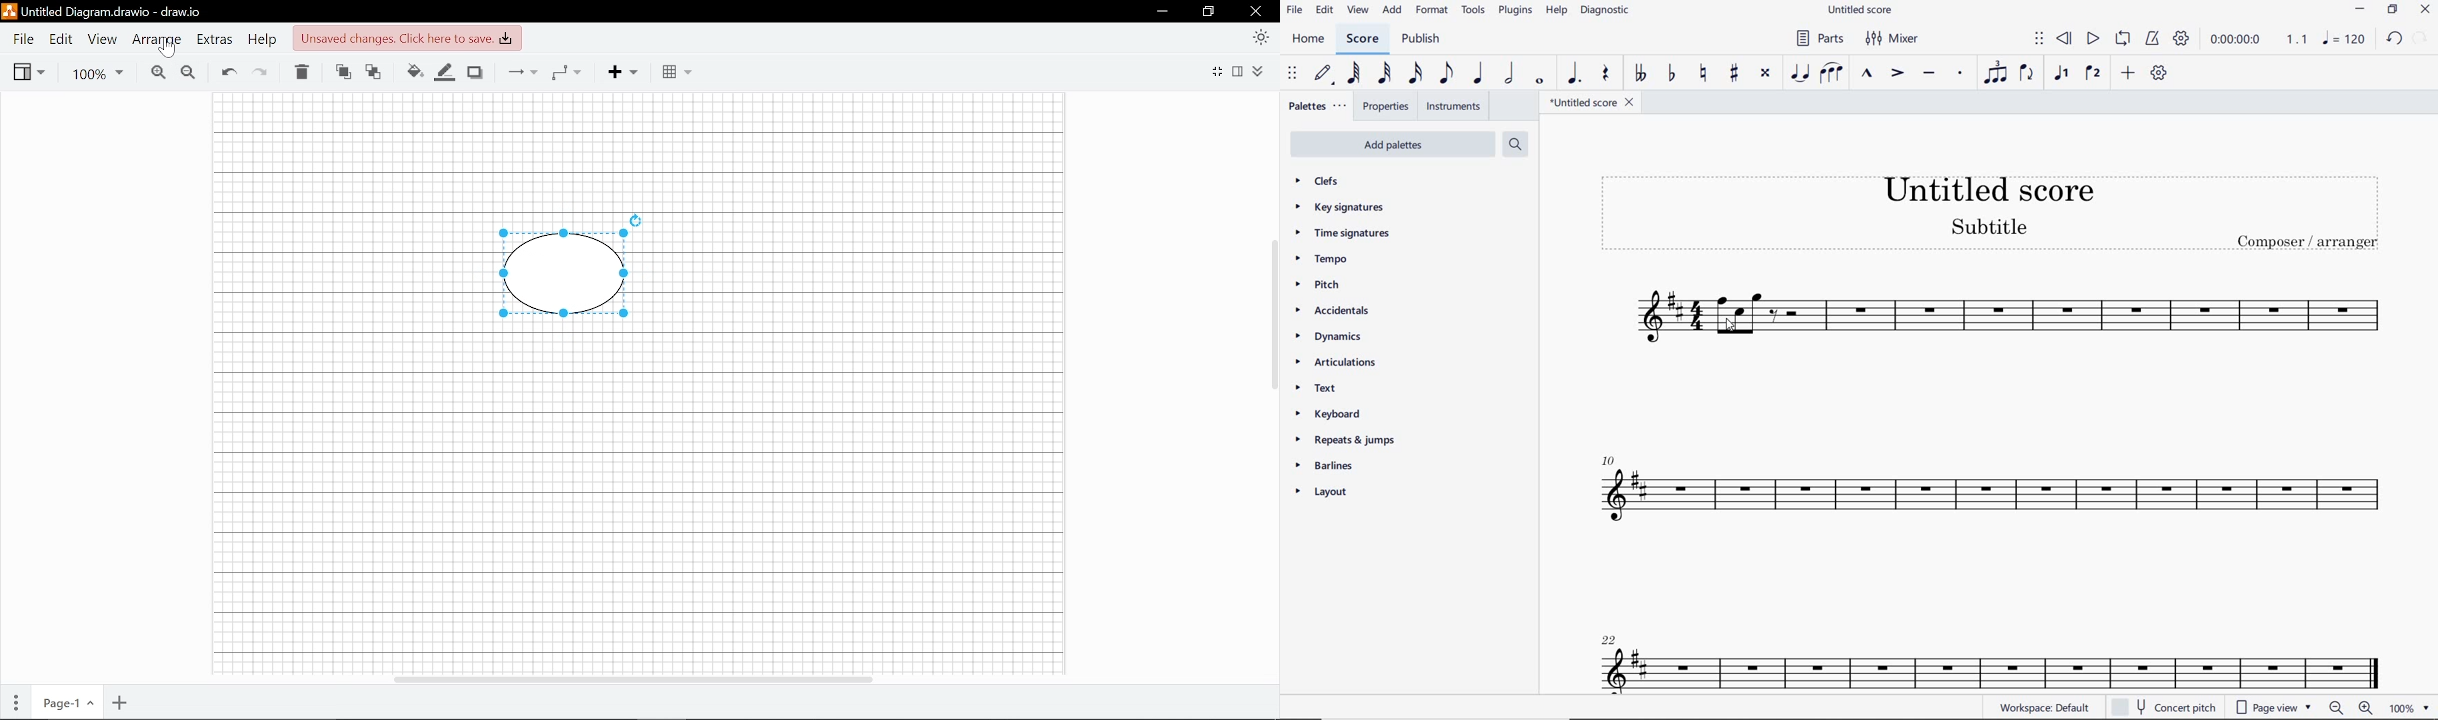  Describe the element at coordinates (117, 704) in the screenshot. I see `Add page` at that location.